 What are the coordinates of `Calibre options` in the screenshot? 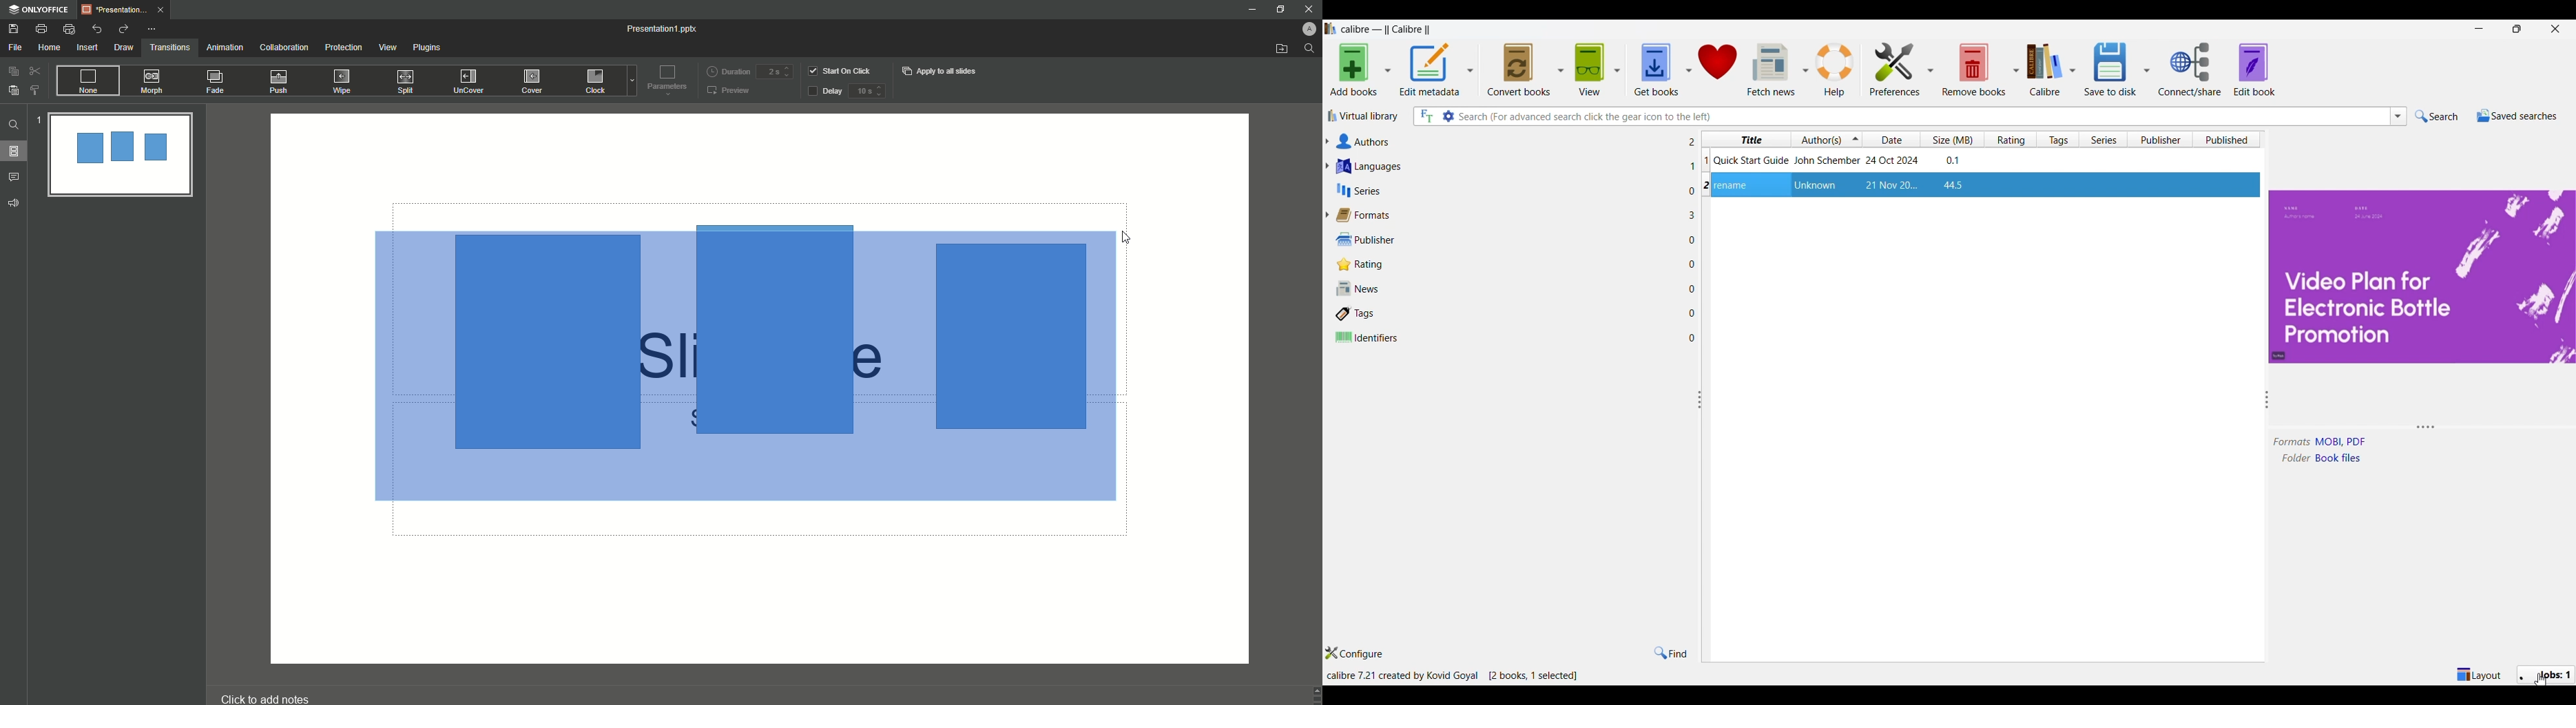 It's located at (2073, 70).